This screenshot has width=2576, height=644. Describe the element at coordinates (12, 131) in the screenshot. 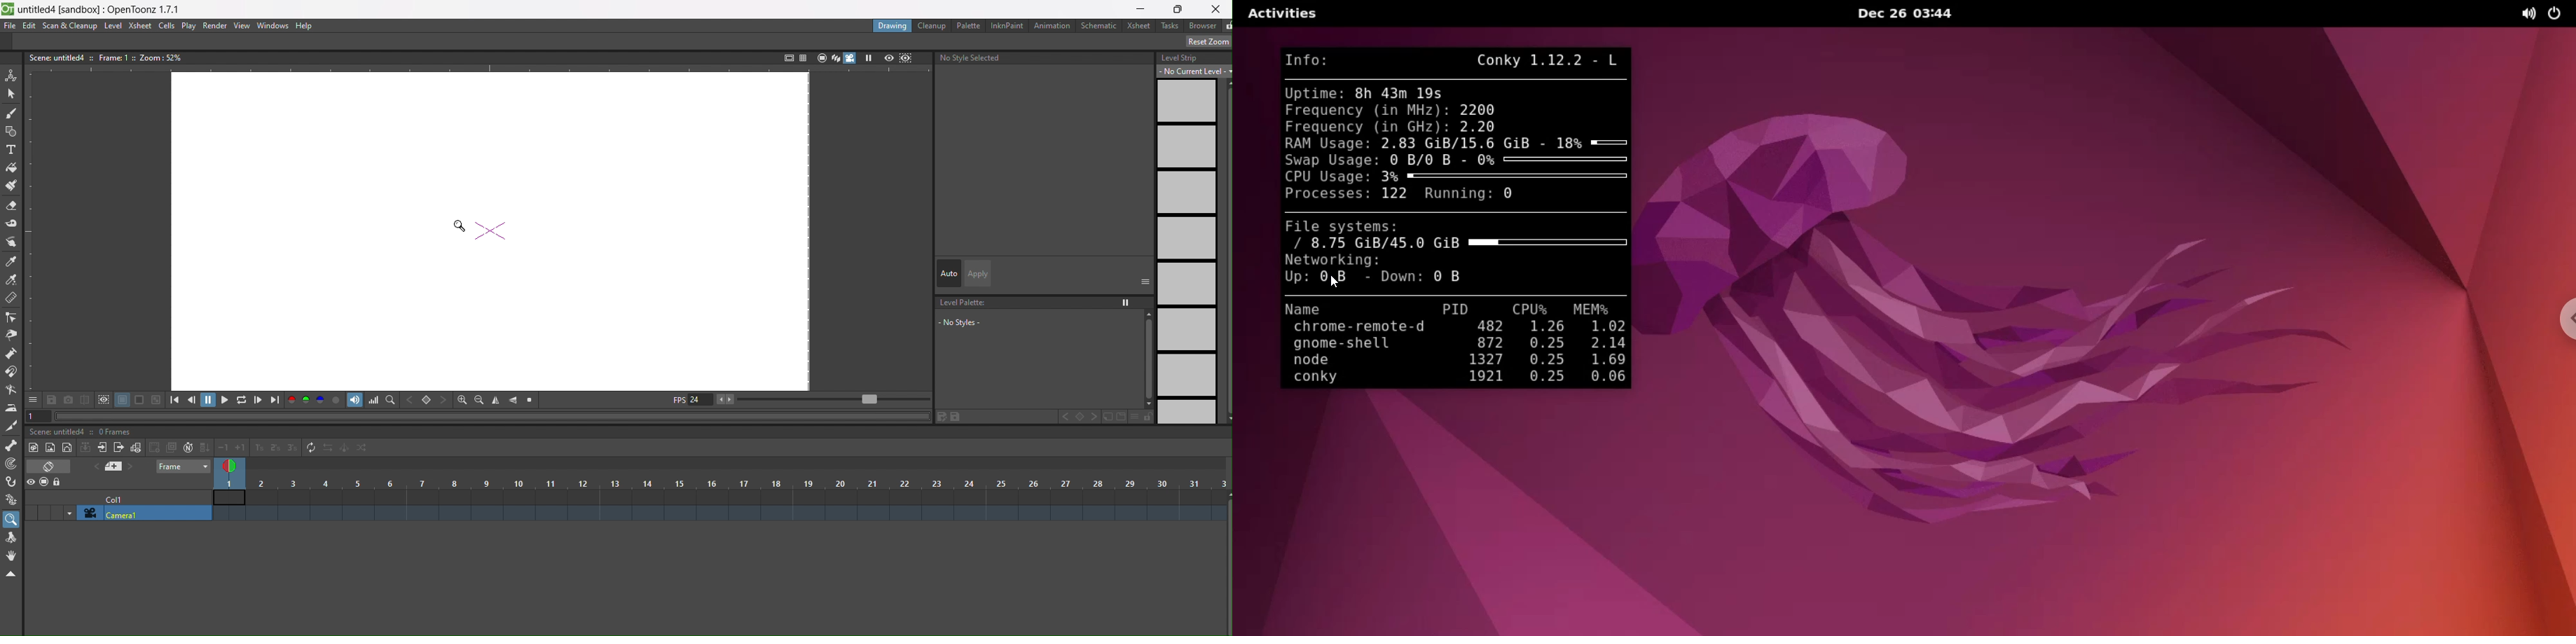

I see `geometric tool` at that location.